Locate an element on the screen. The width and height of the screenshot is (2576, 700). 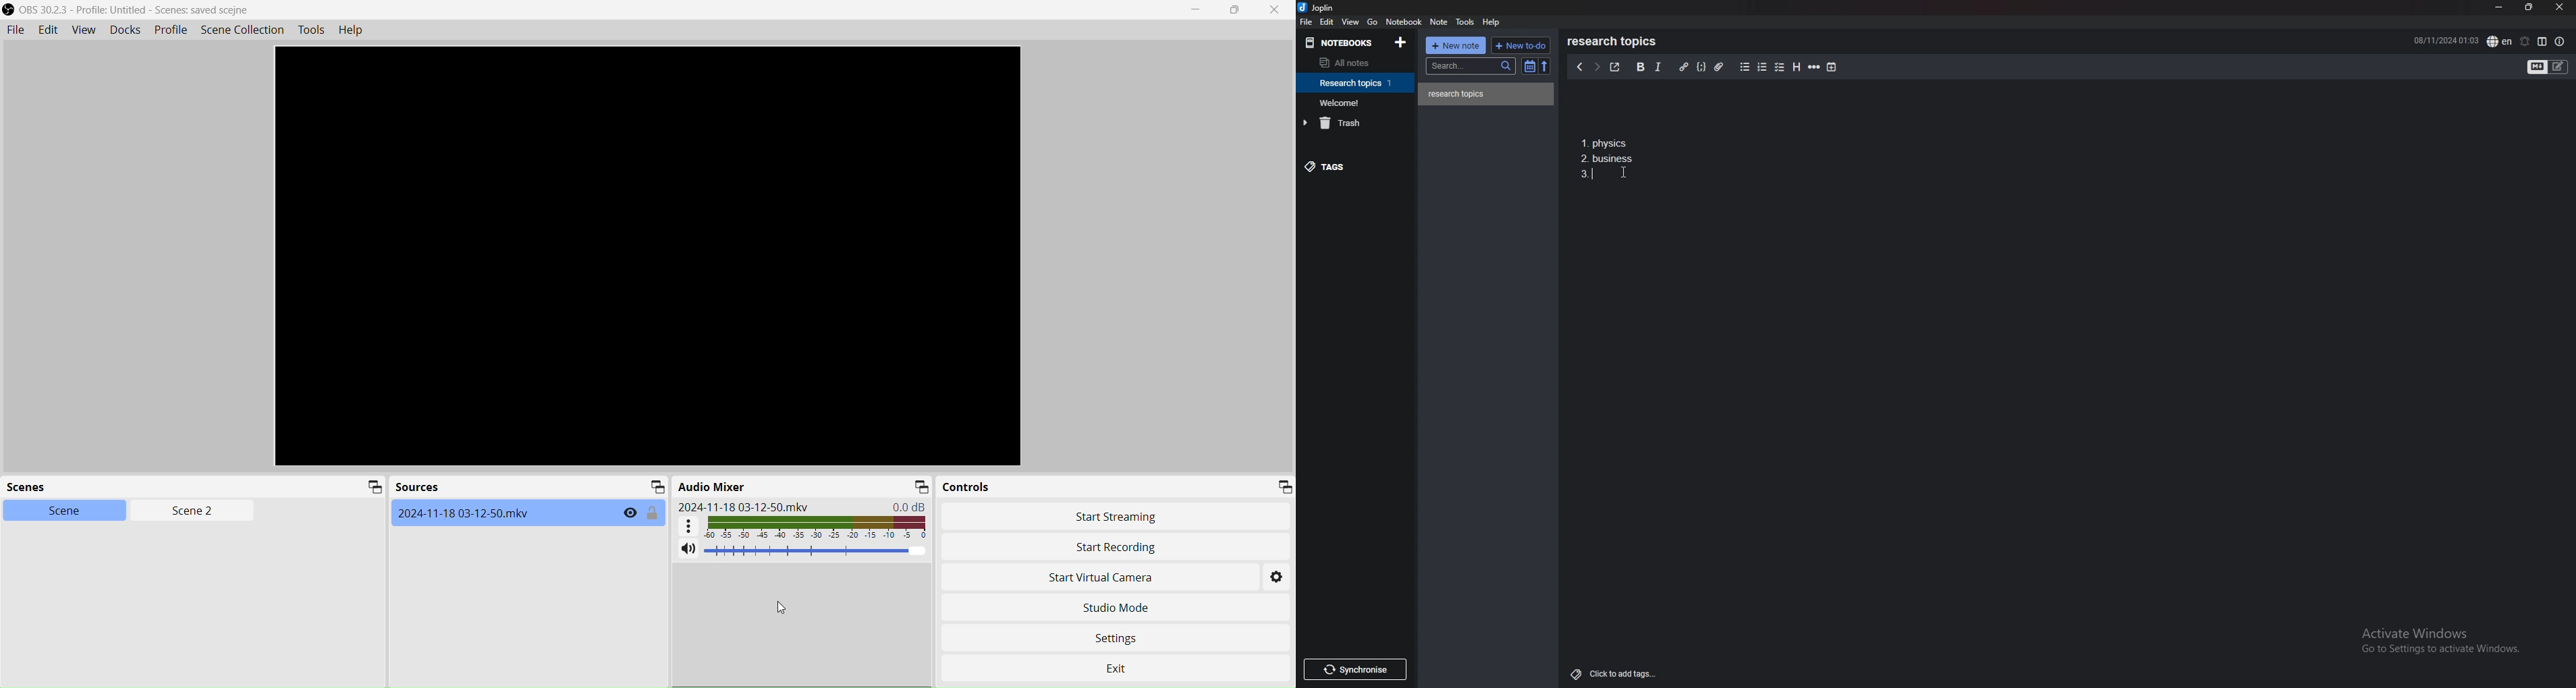
note is located at coordinates (1439, 22).